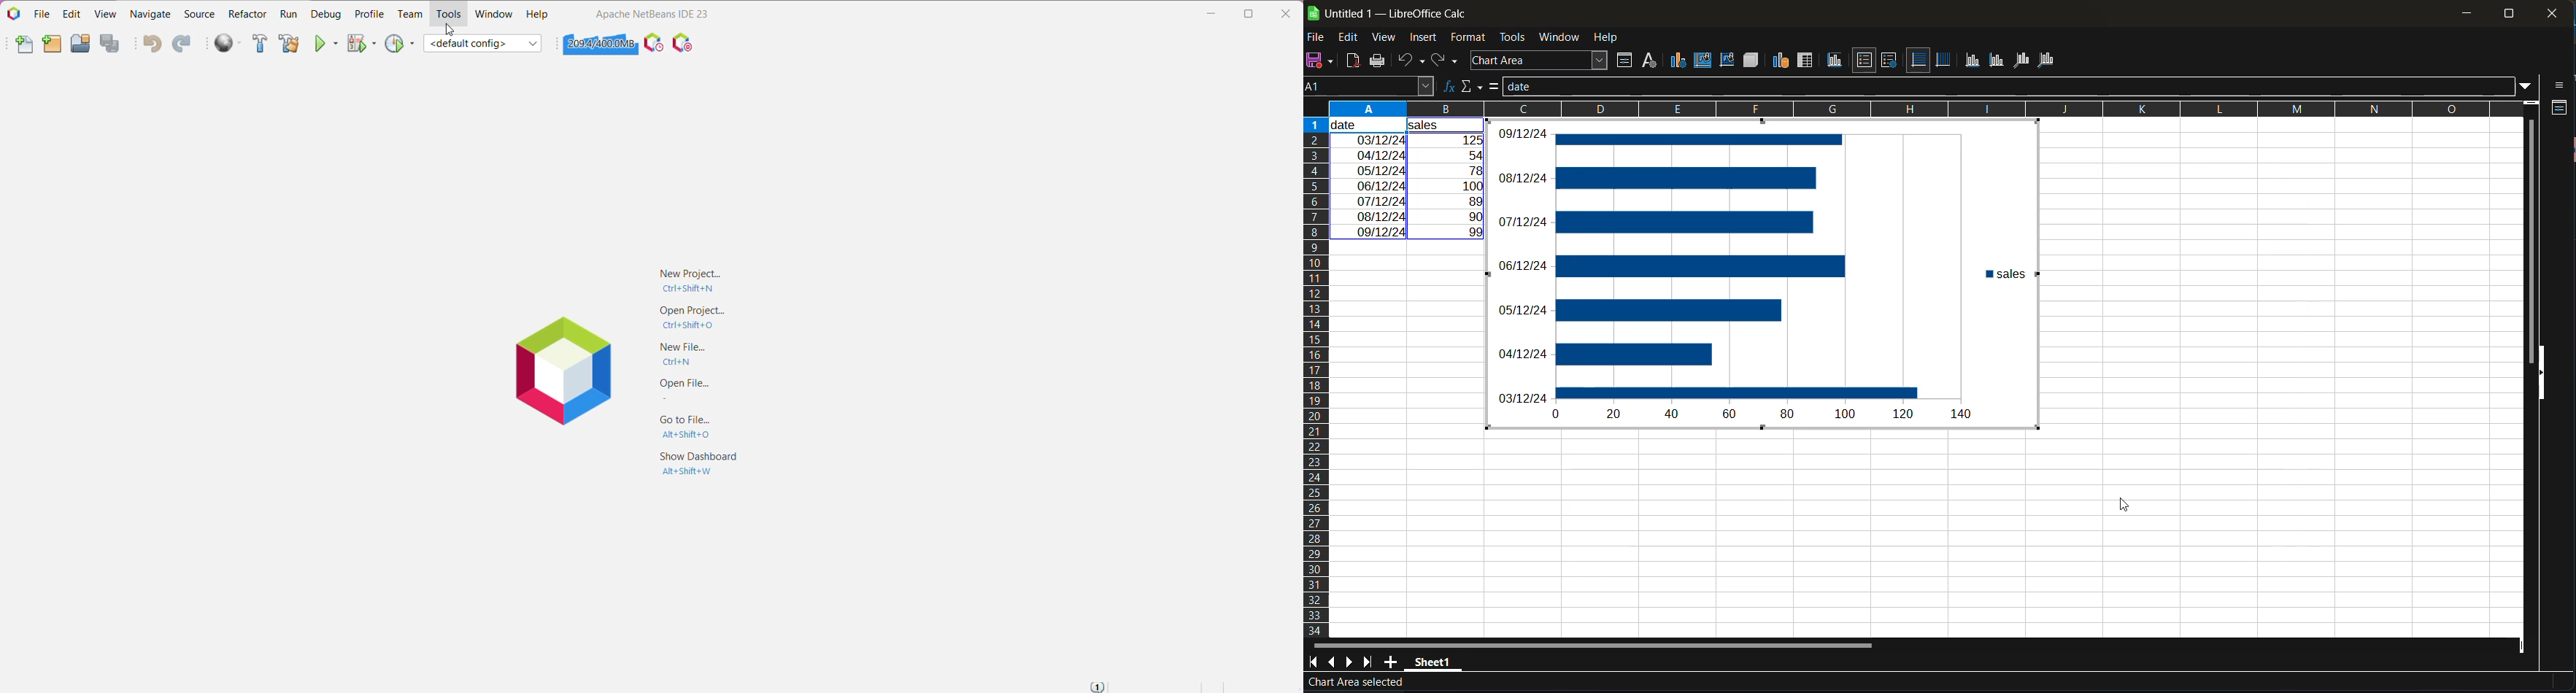 The width and height of the screenshot is (2576, 700). What do you see at coordinates (1354, 60) in the screenshot?
I see `export directly as PDF` at bounding box center [1354, 60].